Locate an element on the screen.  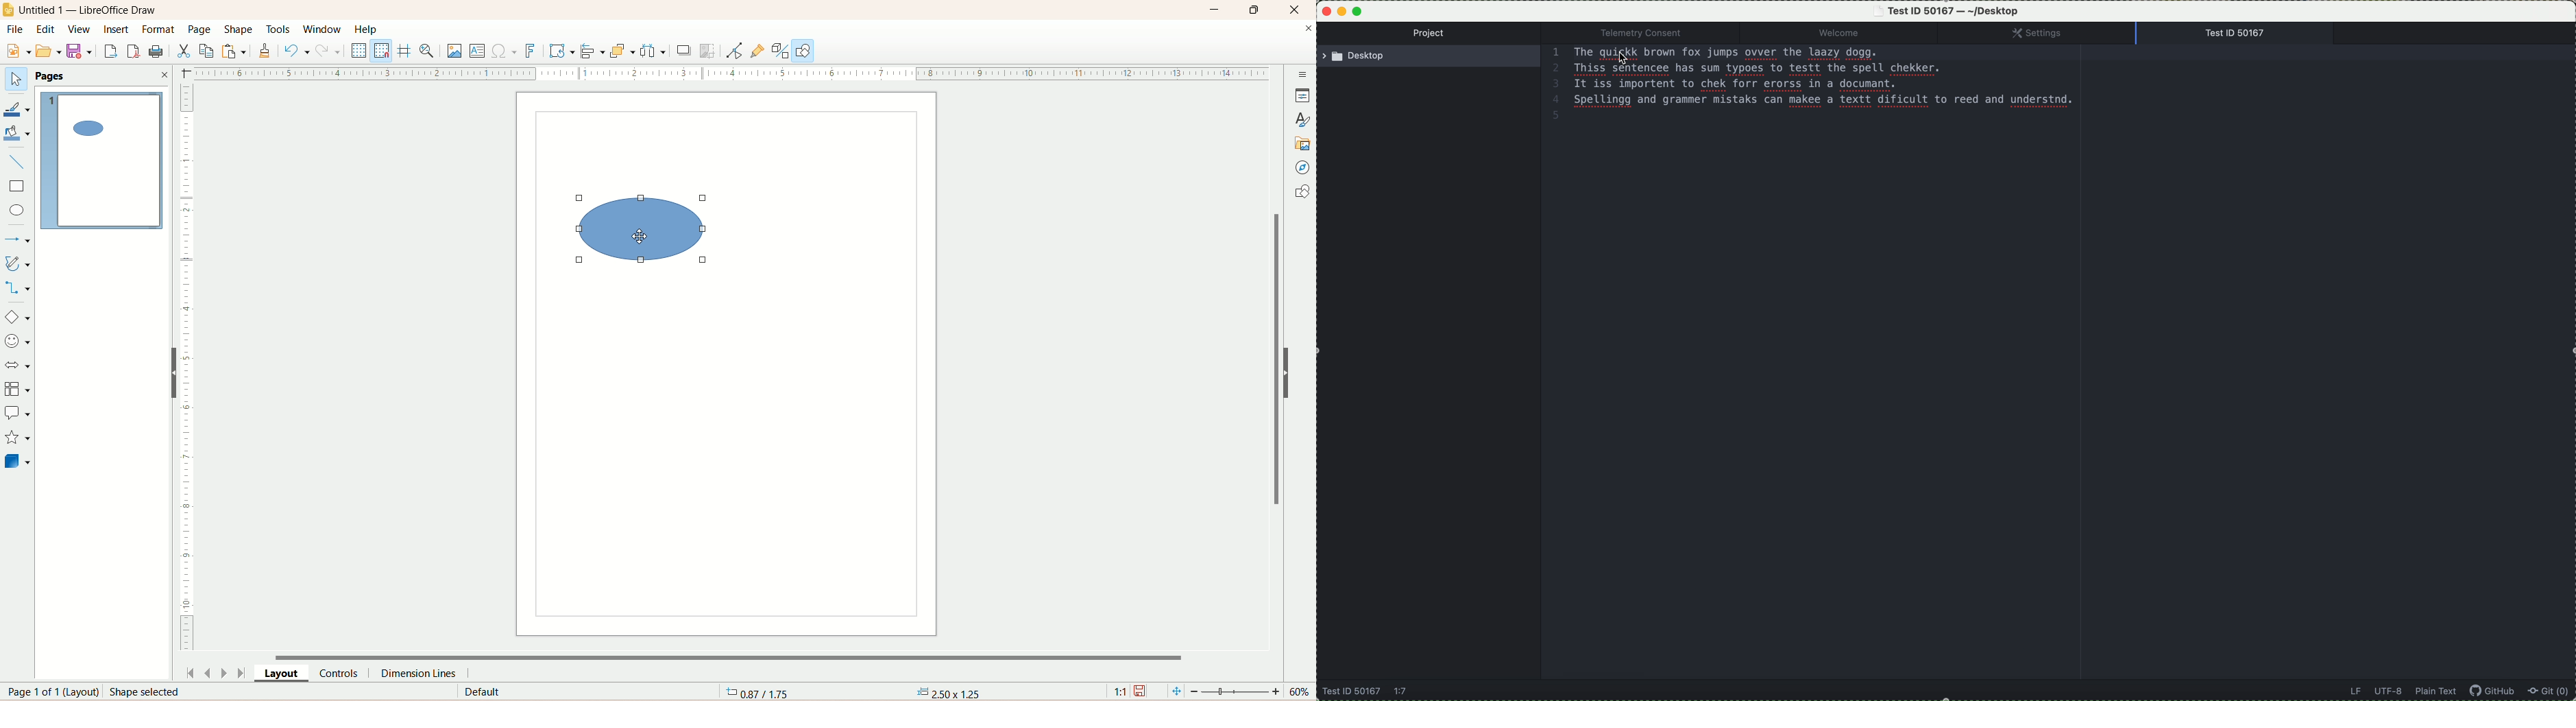
save is located at coordinates (79, 52).